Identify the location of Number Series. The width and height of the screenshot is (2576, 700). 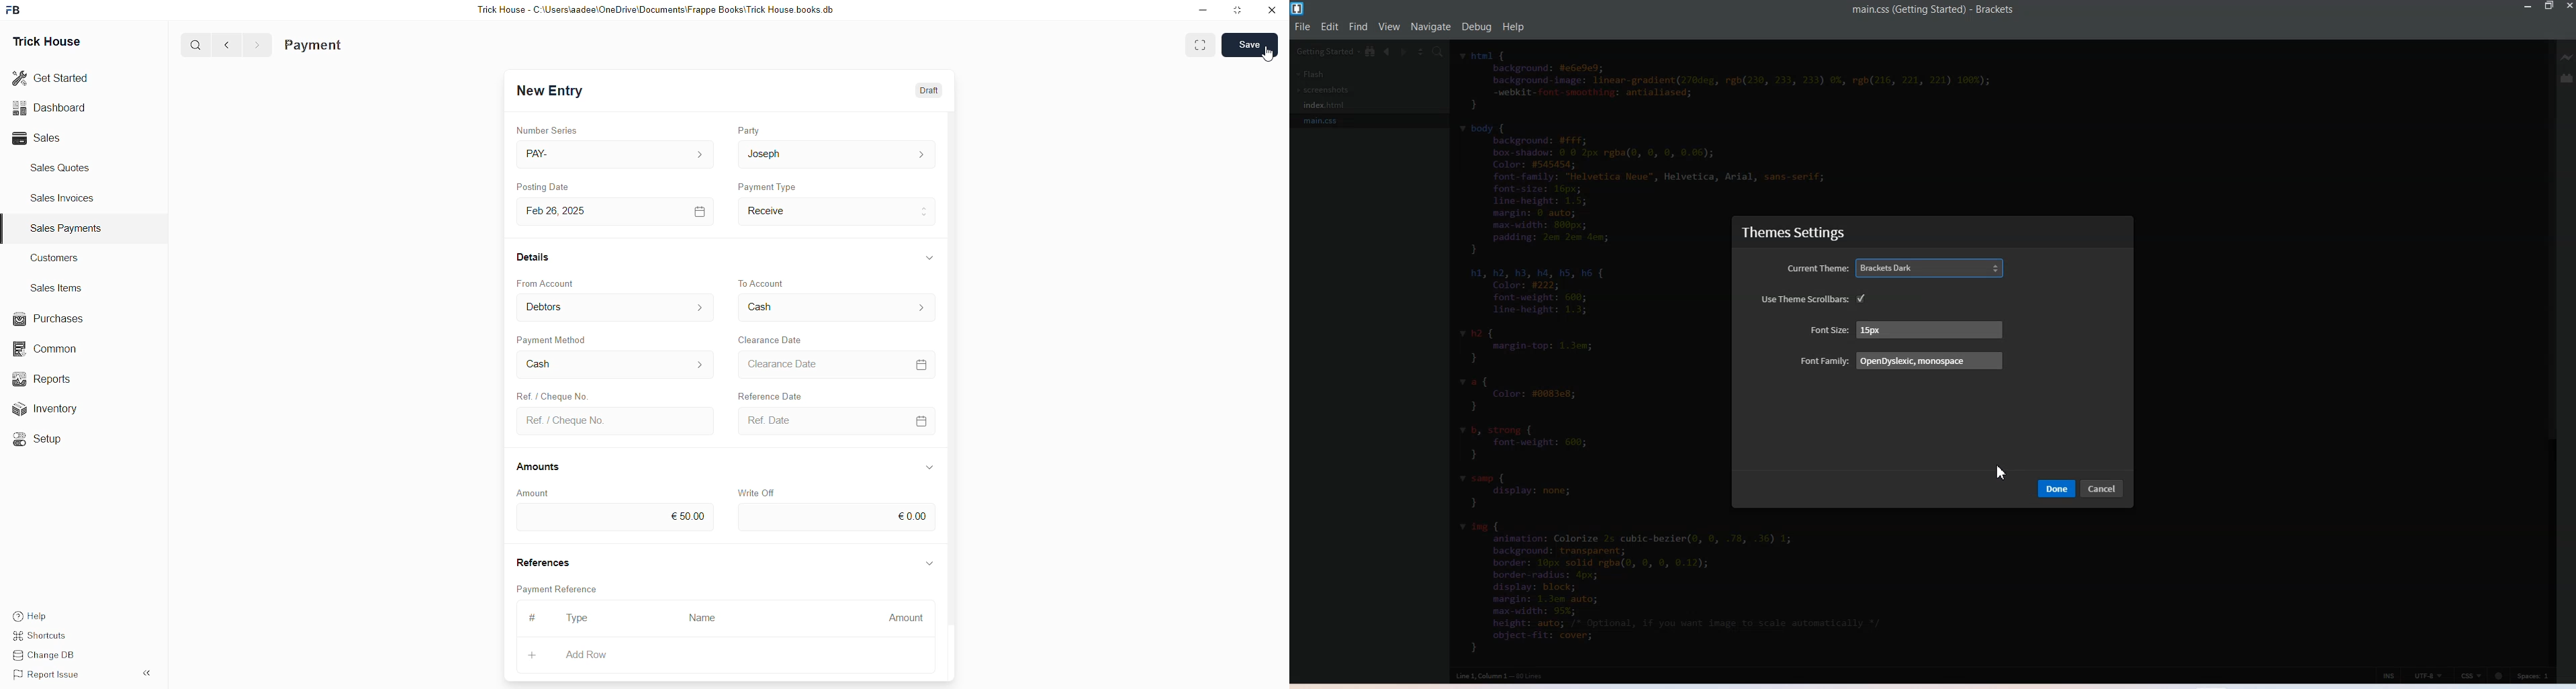
(547, 130).